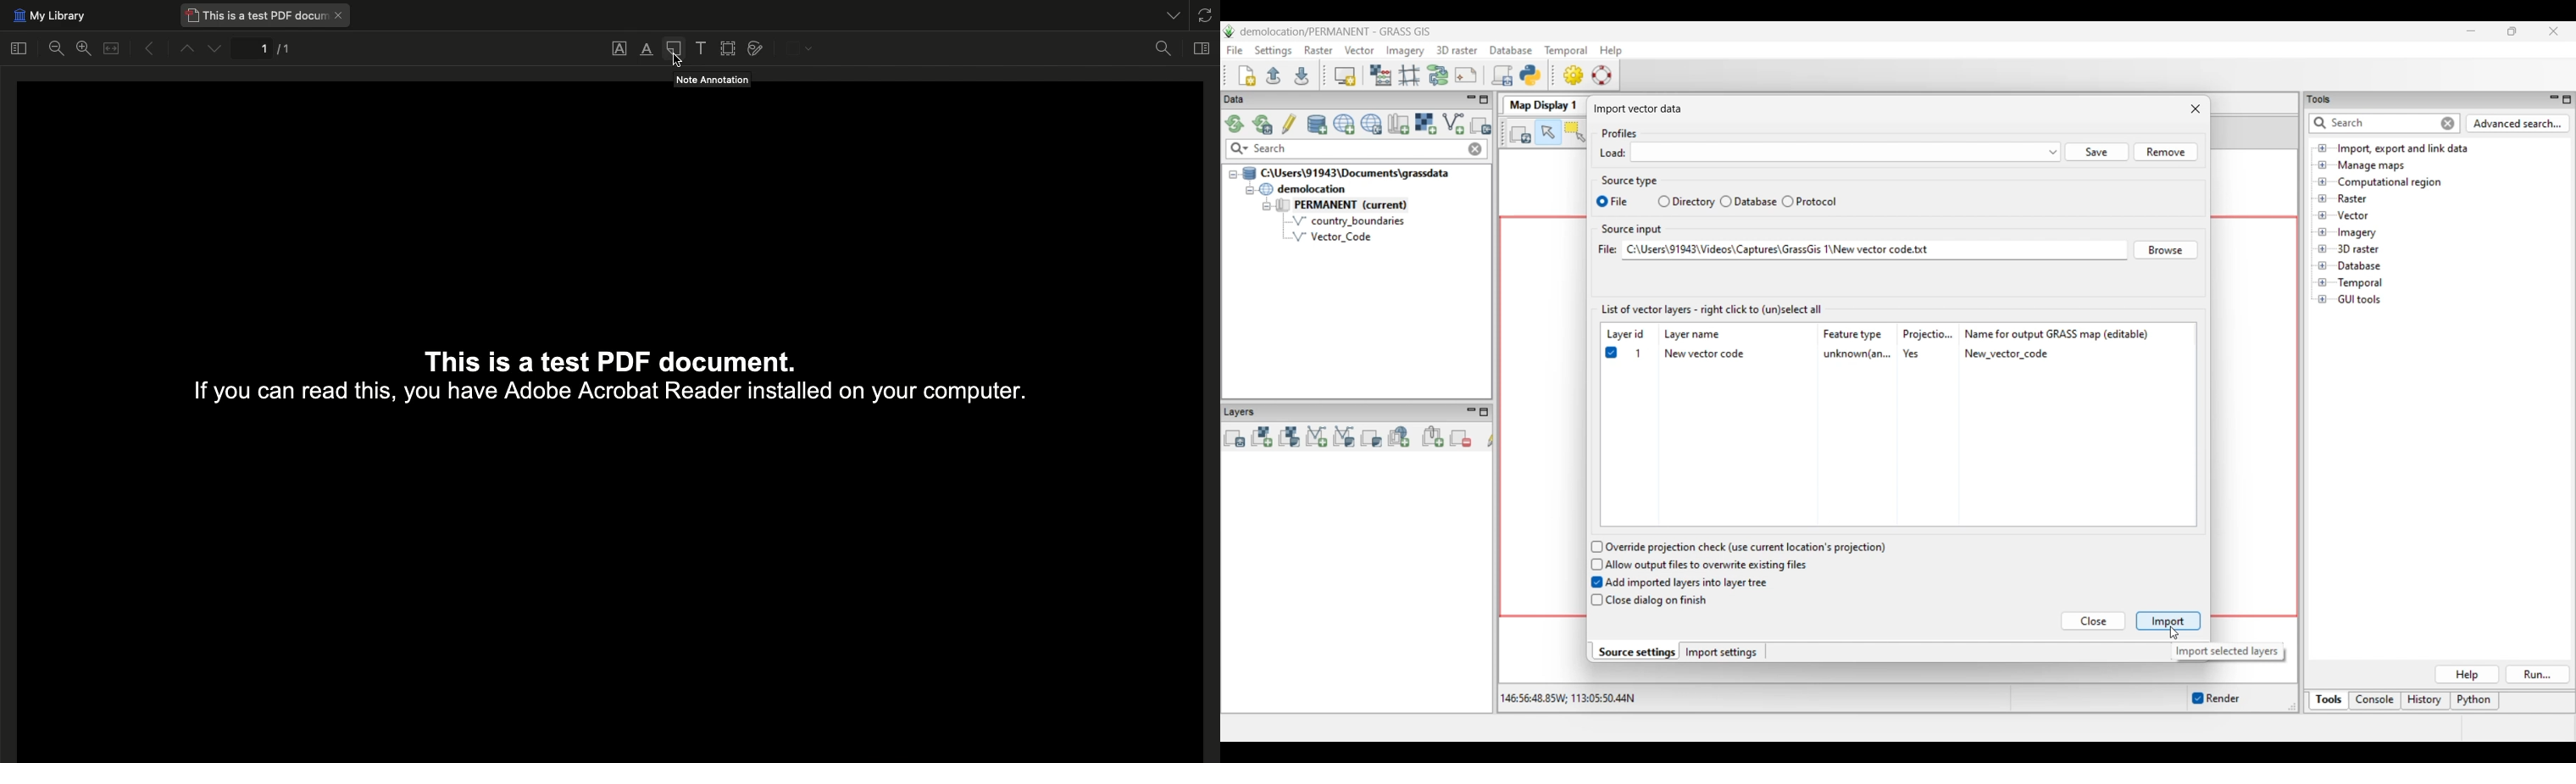 The height and width of the screenshot is (784, 2576). I want to click on This Is a test PDF document.
If you can read this, you have Adobe Acrobat Reader installed on your computer., so click(638, 382).